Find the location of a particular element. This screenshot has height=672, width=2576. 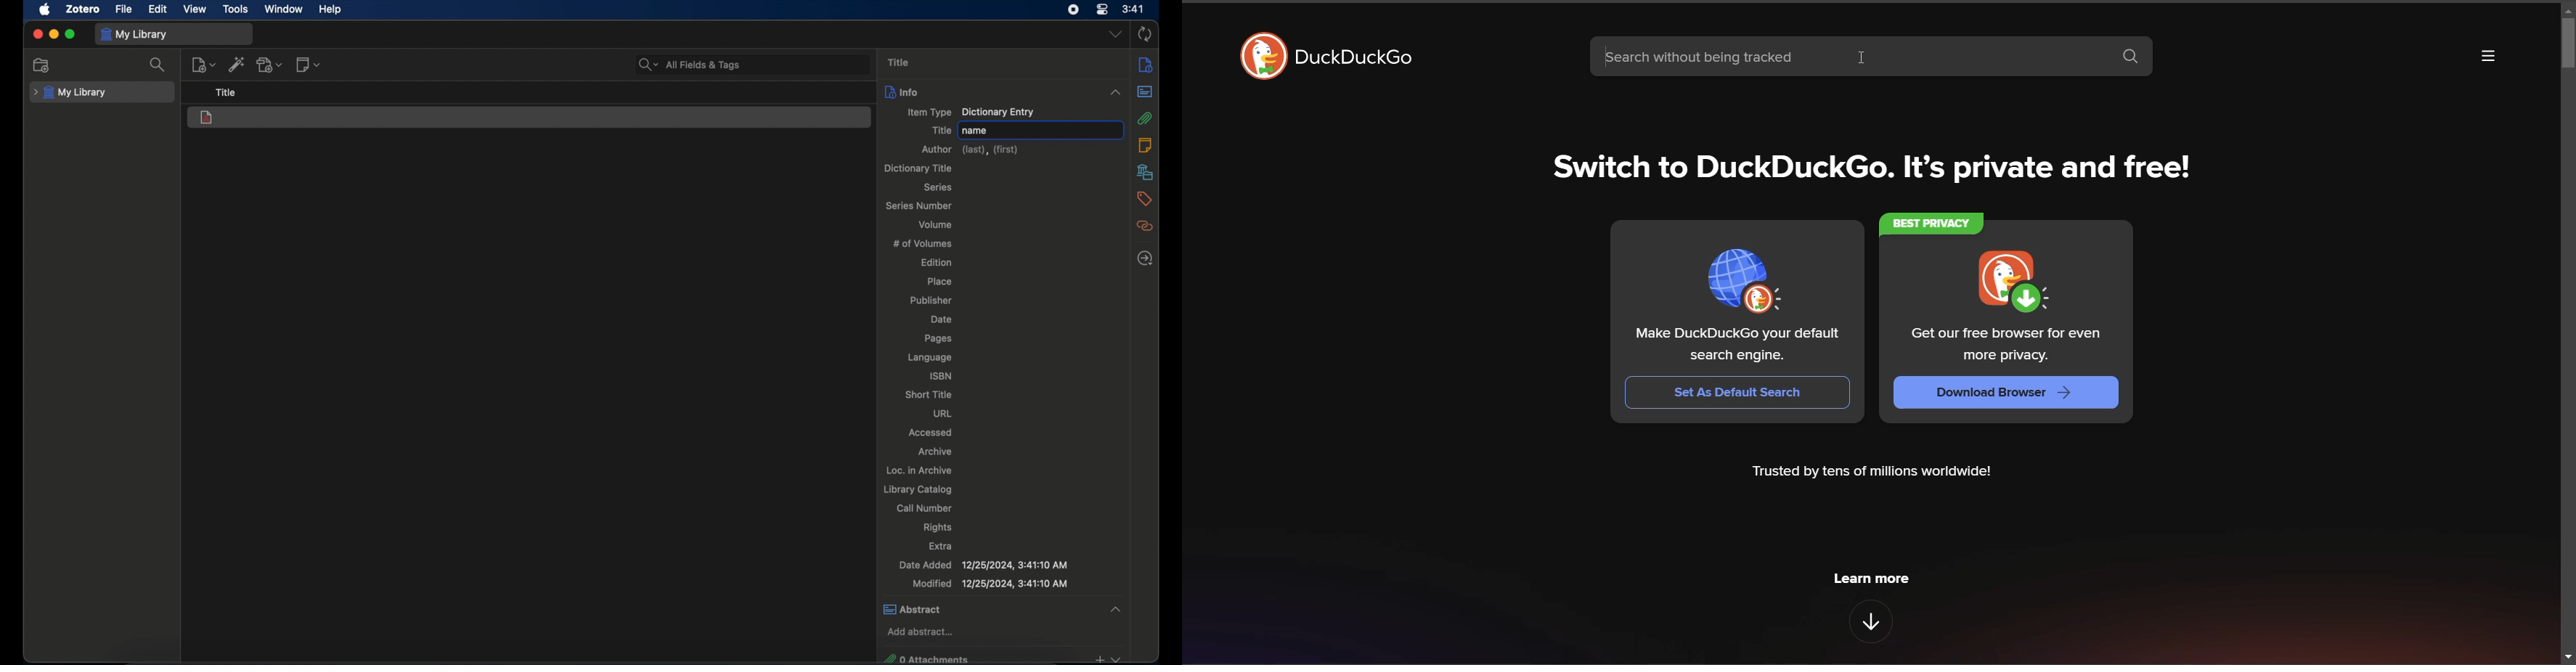

rights is located at coordinates (938, 528).